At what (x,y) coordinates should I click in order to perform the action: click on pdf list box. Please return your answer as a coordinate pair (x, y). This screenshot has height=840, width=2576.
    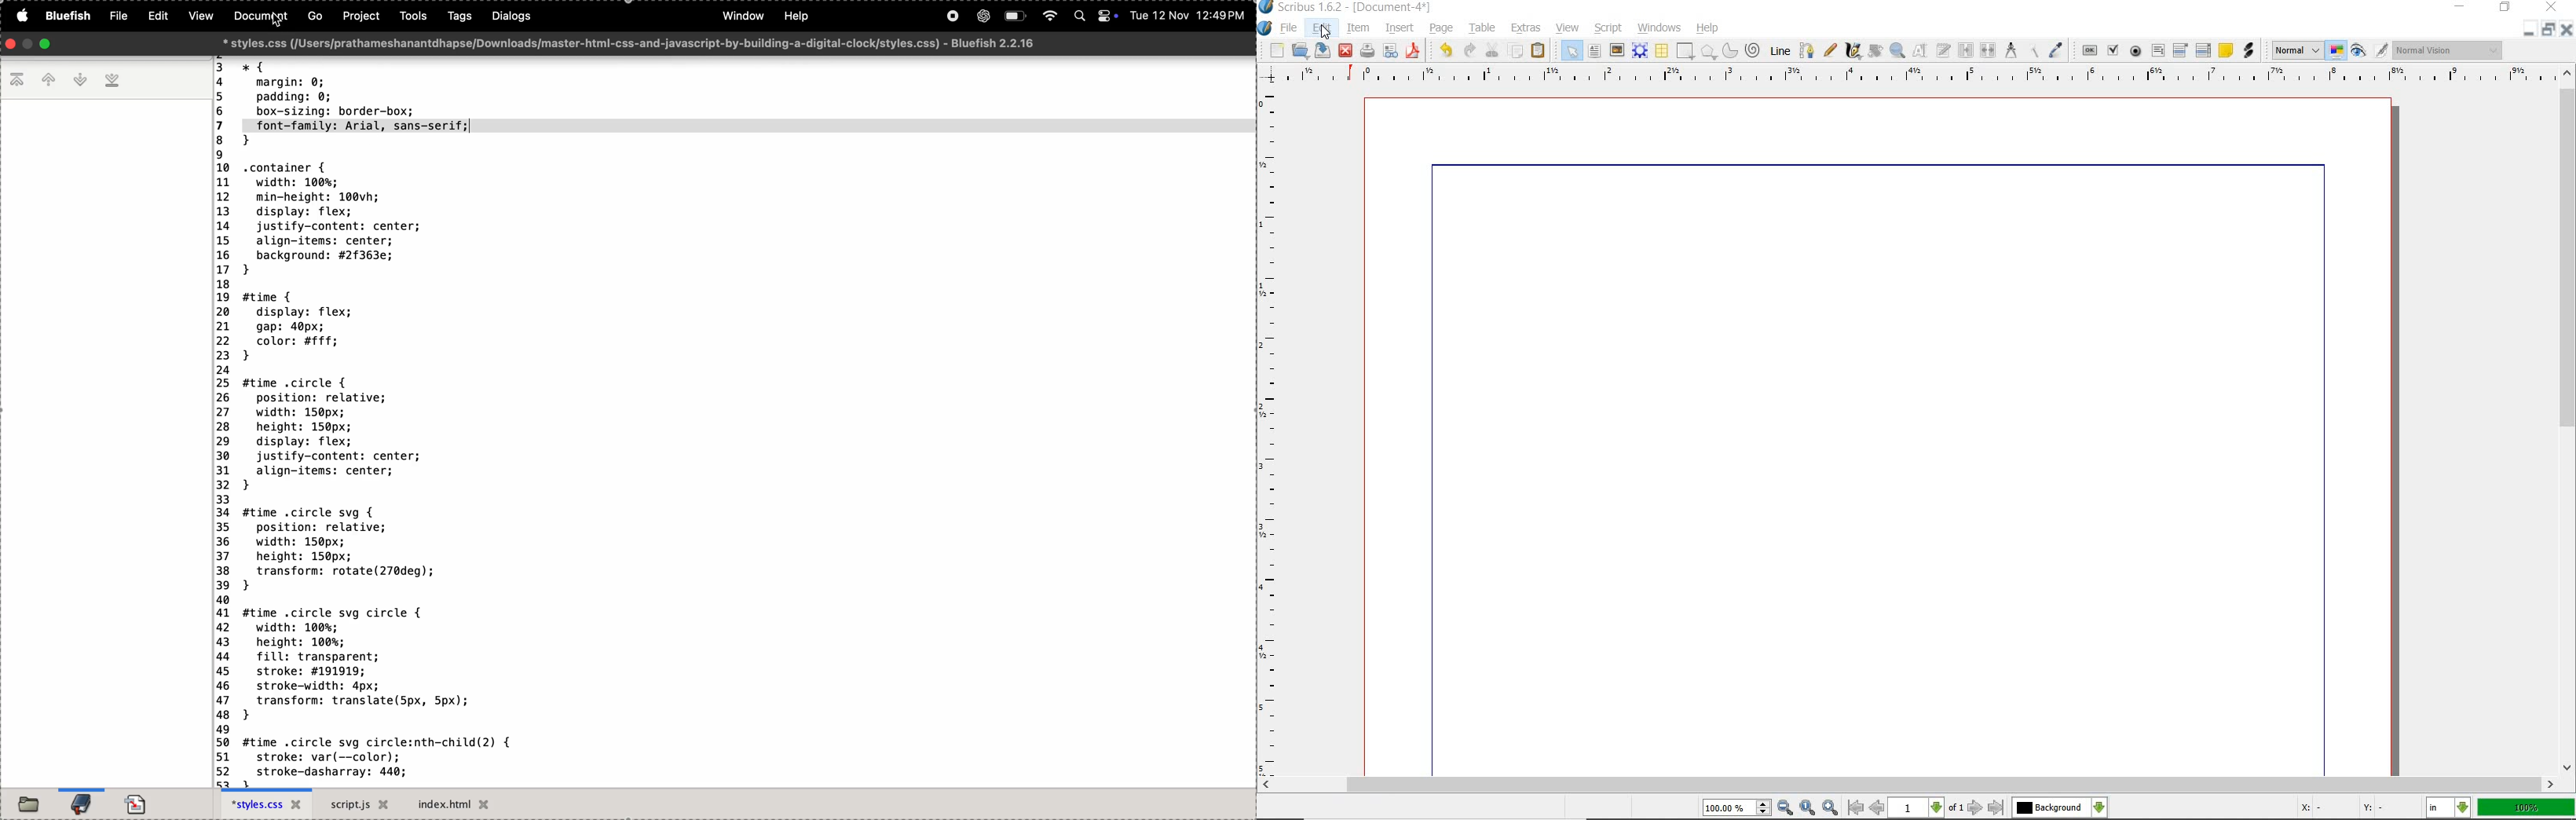
    Looking at the image, I should click on (2202, 52).